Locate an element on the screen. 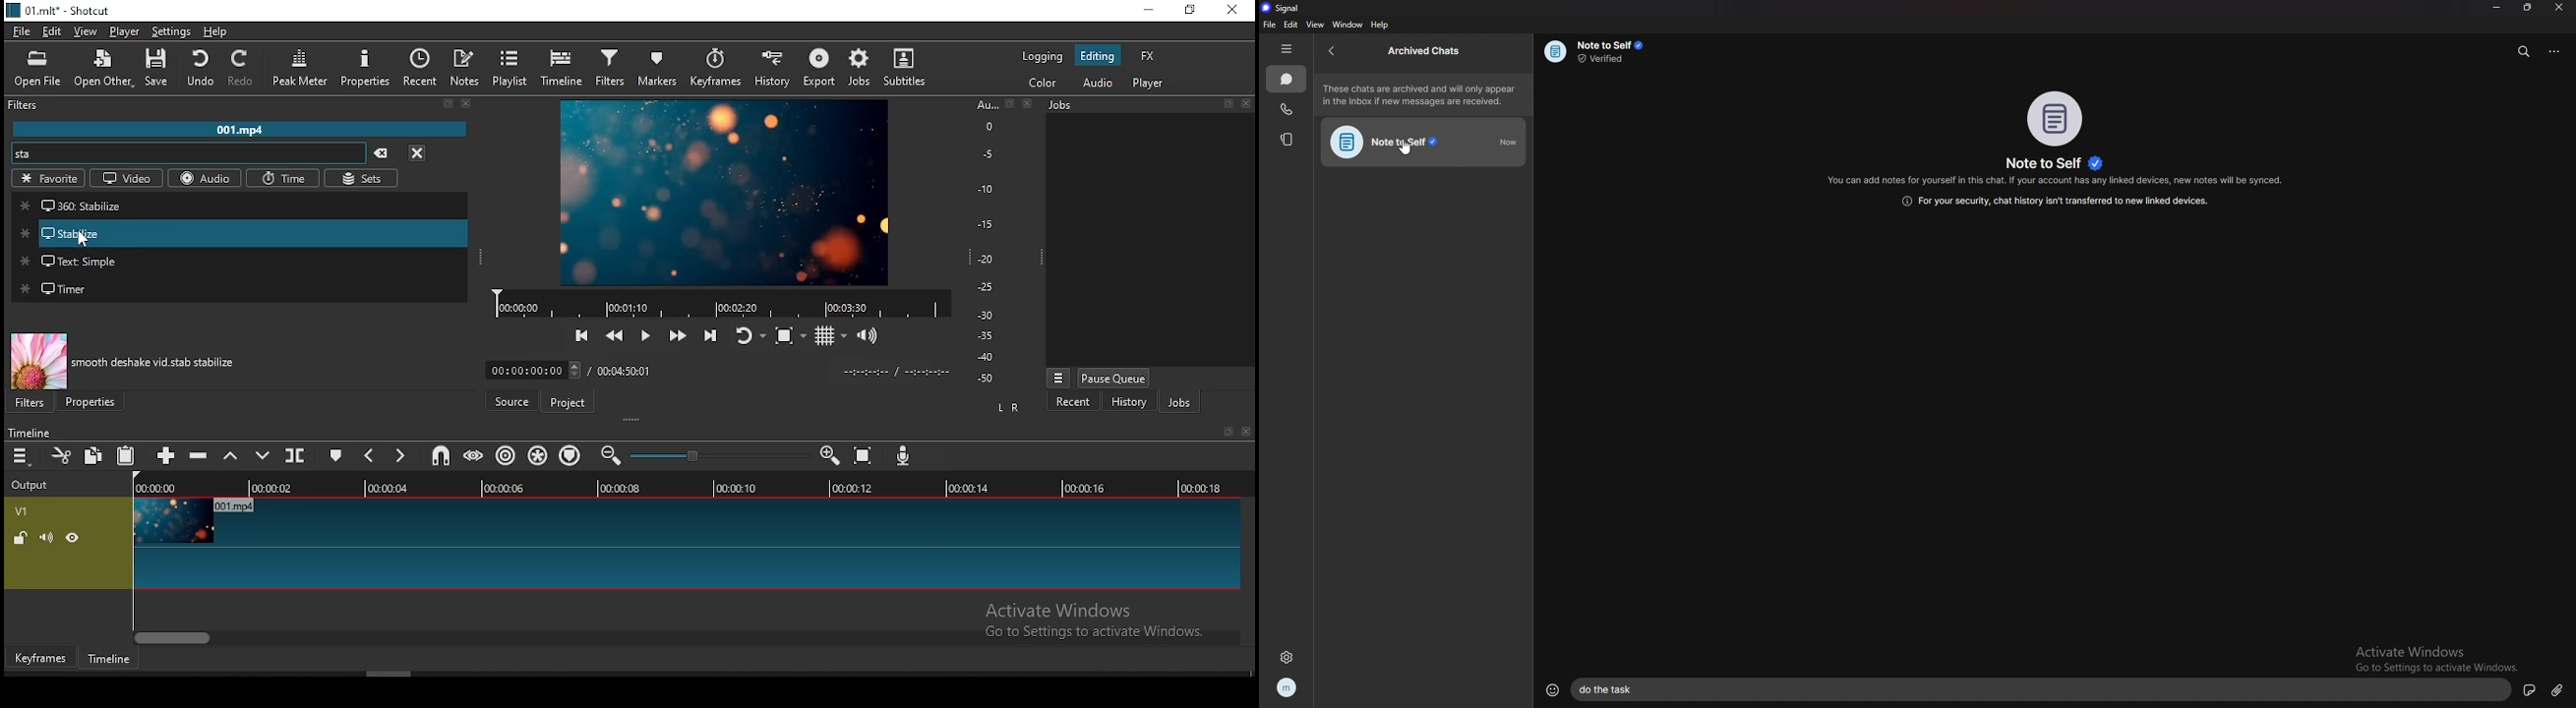  close is located at coordinates (1246, 432).